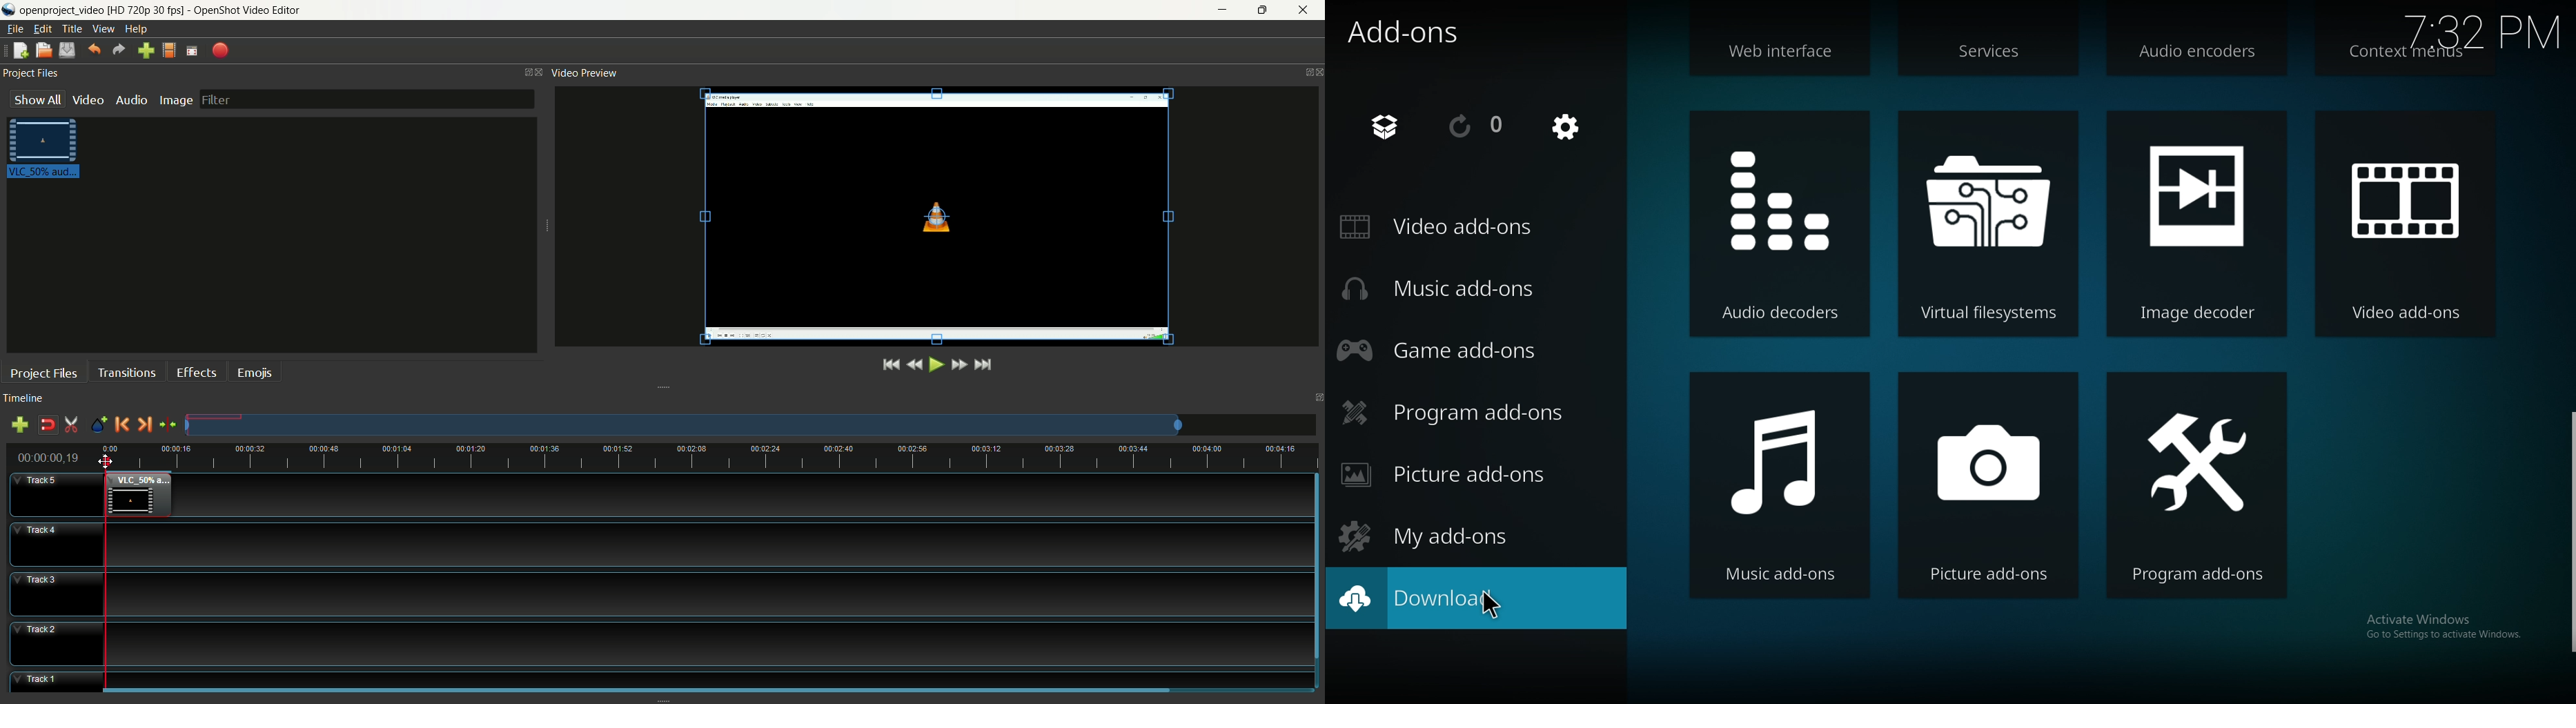  Describe the element at coordinates (1445, 227) in the screenshot. I see `video add ons` at that location.